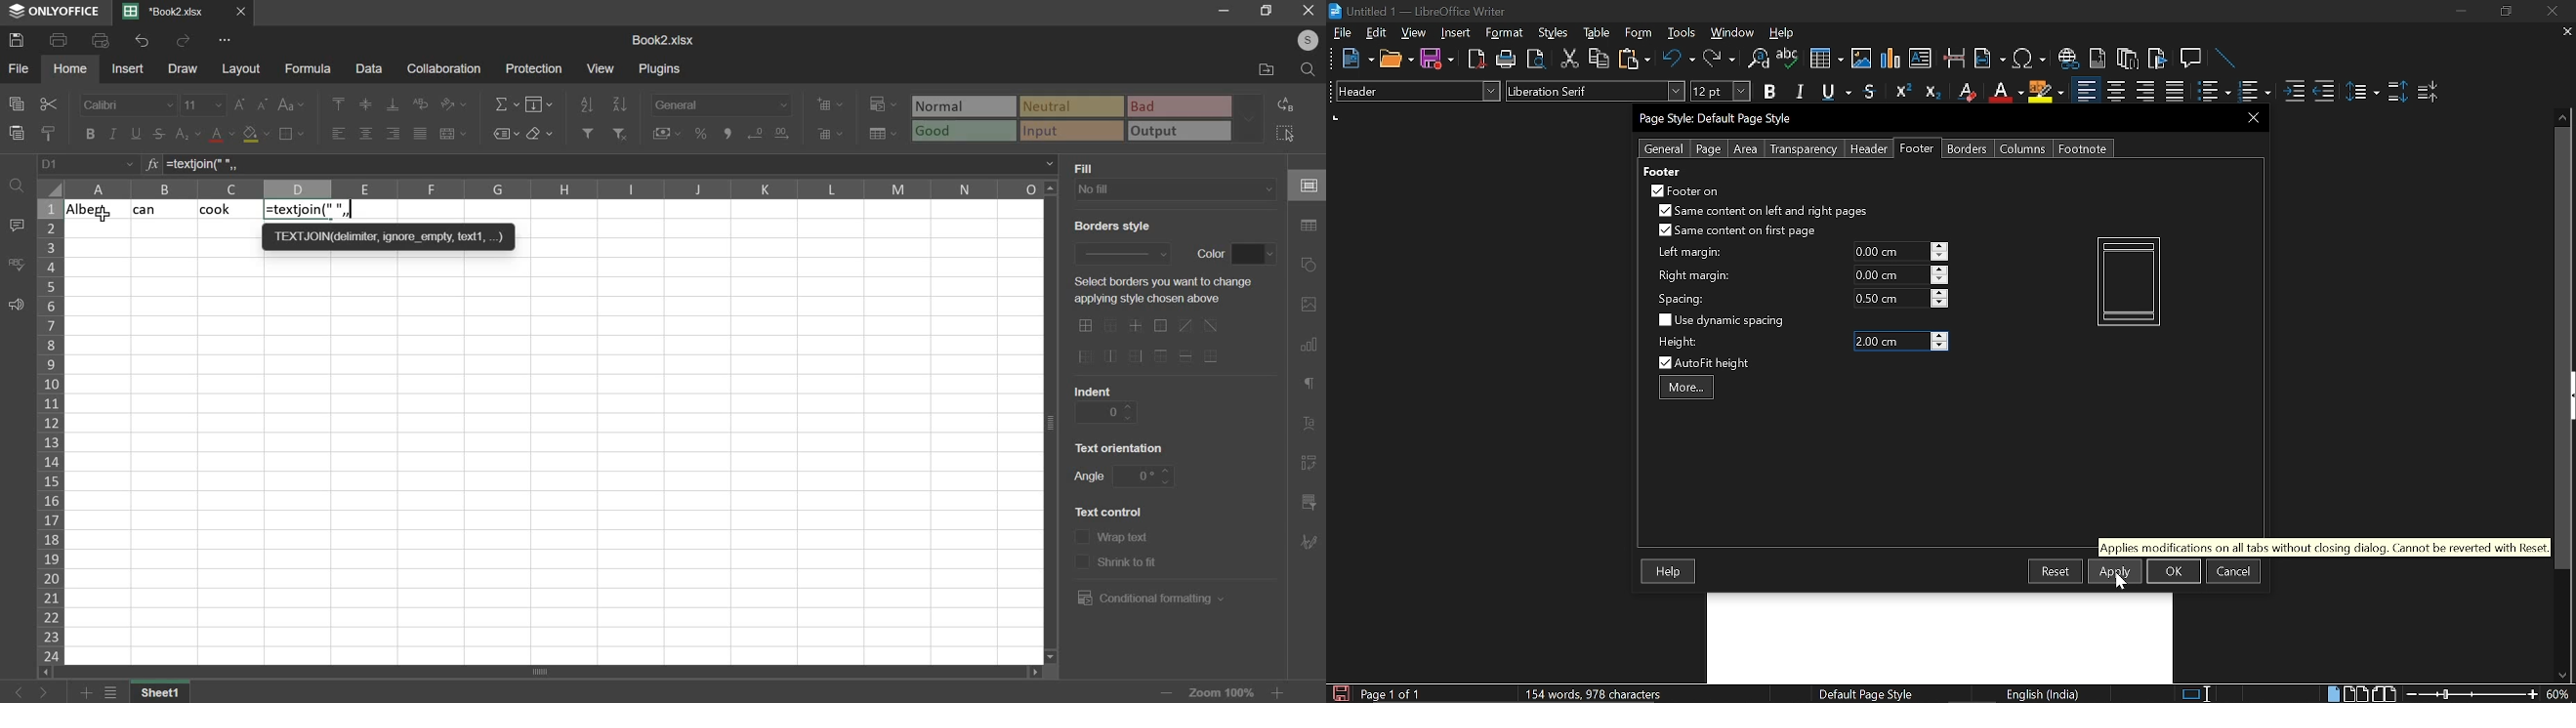  Describe the element at coordinates (1337, 118) in the screenshot. I see `units` at that location.